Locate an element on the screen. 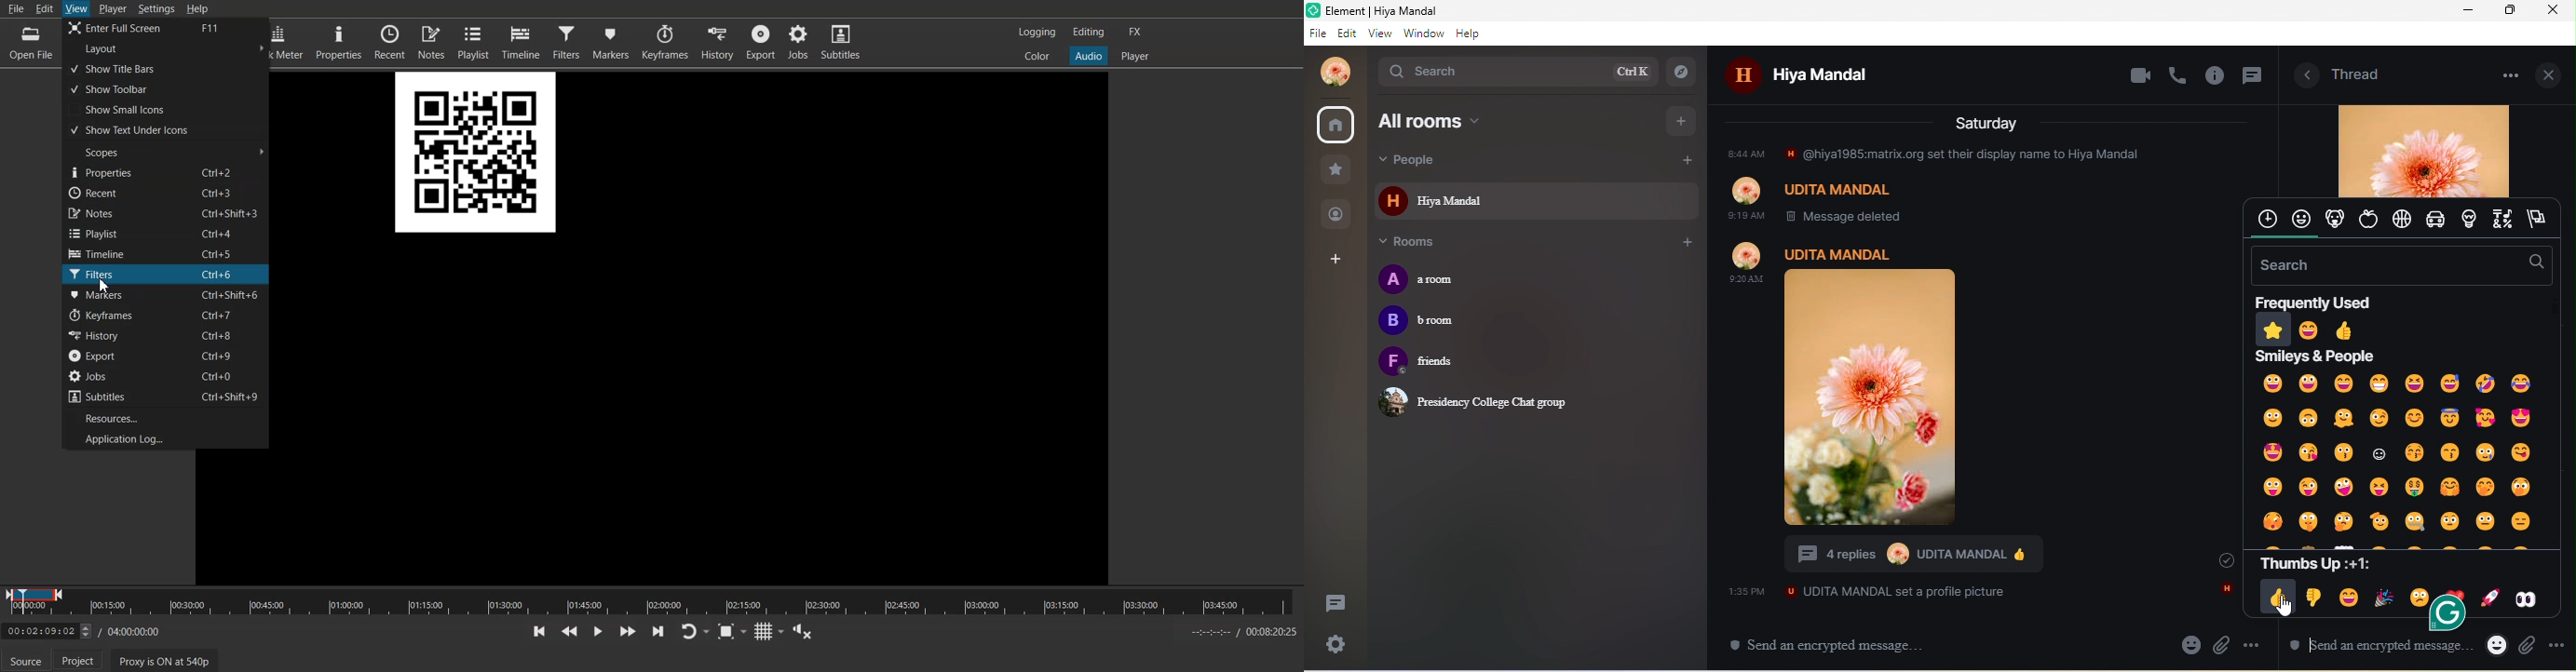 The image size is (2576, 672). Markers is located at coordinates (165, 295).